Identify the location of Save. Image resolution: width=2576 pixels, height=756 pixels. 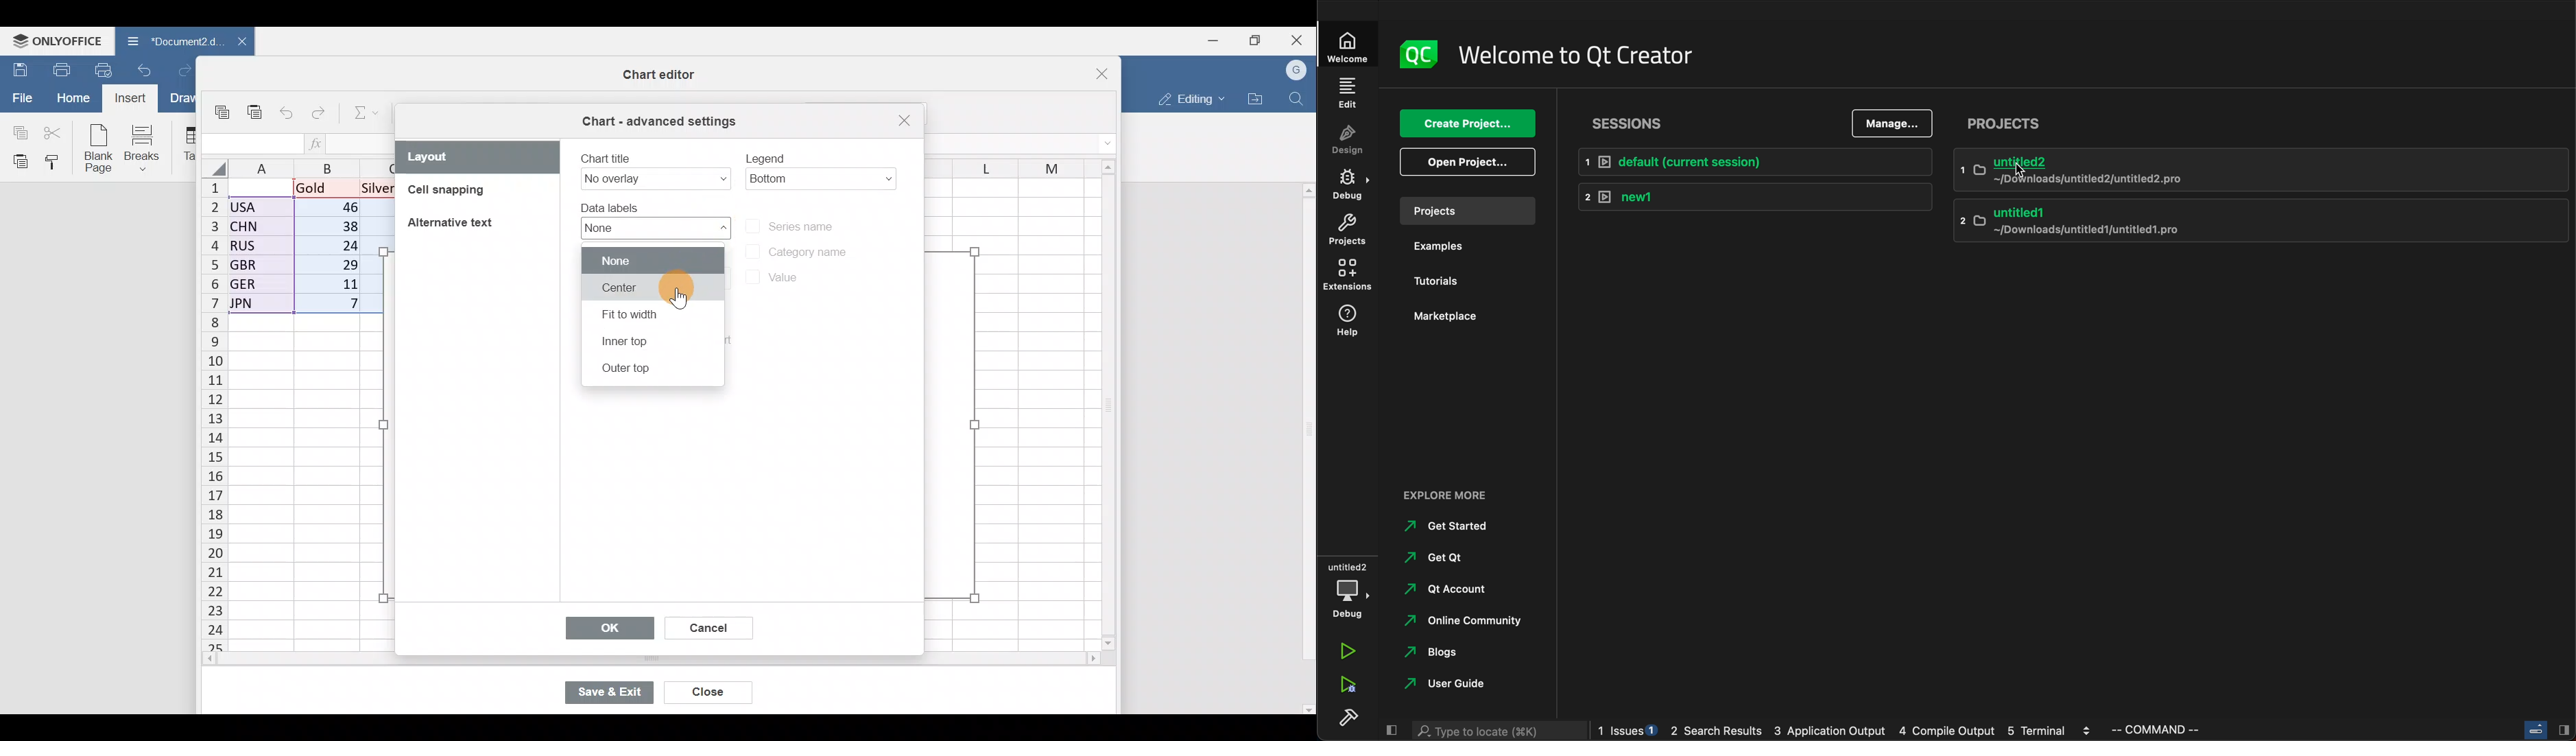
(17, 69).